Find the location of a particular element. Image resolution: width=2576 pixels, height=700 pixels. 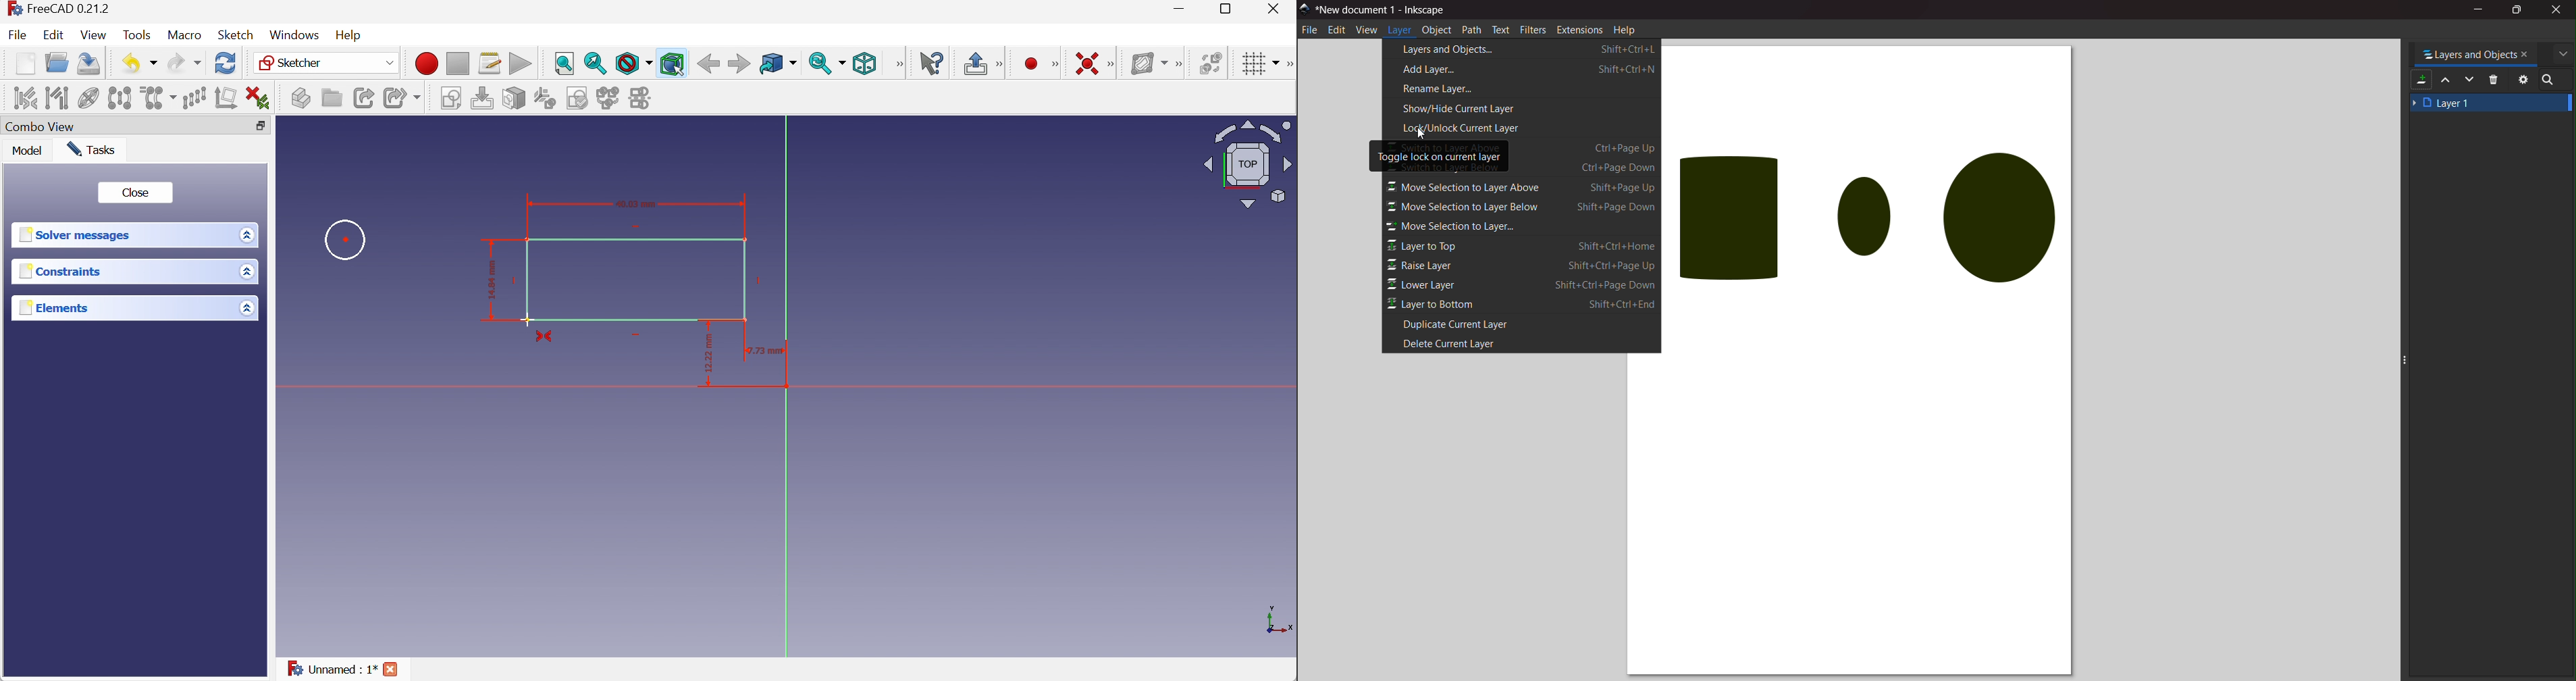

close is located at coordinates (2556, 11).